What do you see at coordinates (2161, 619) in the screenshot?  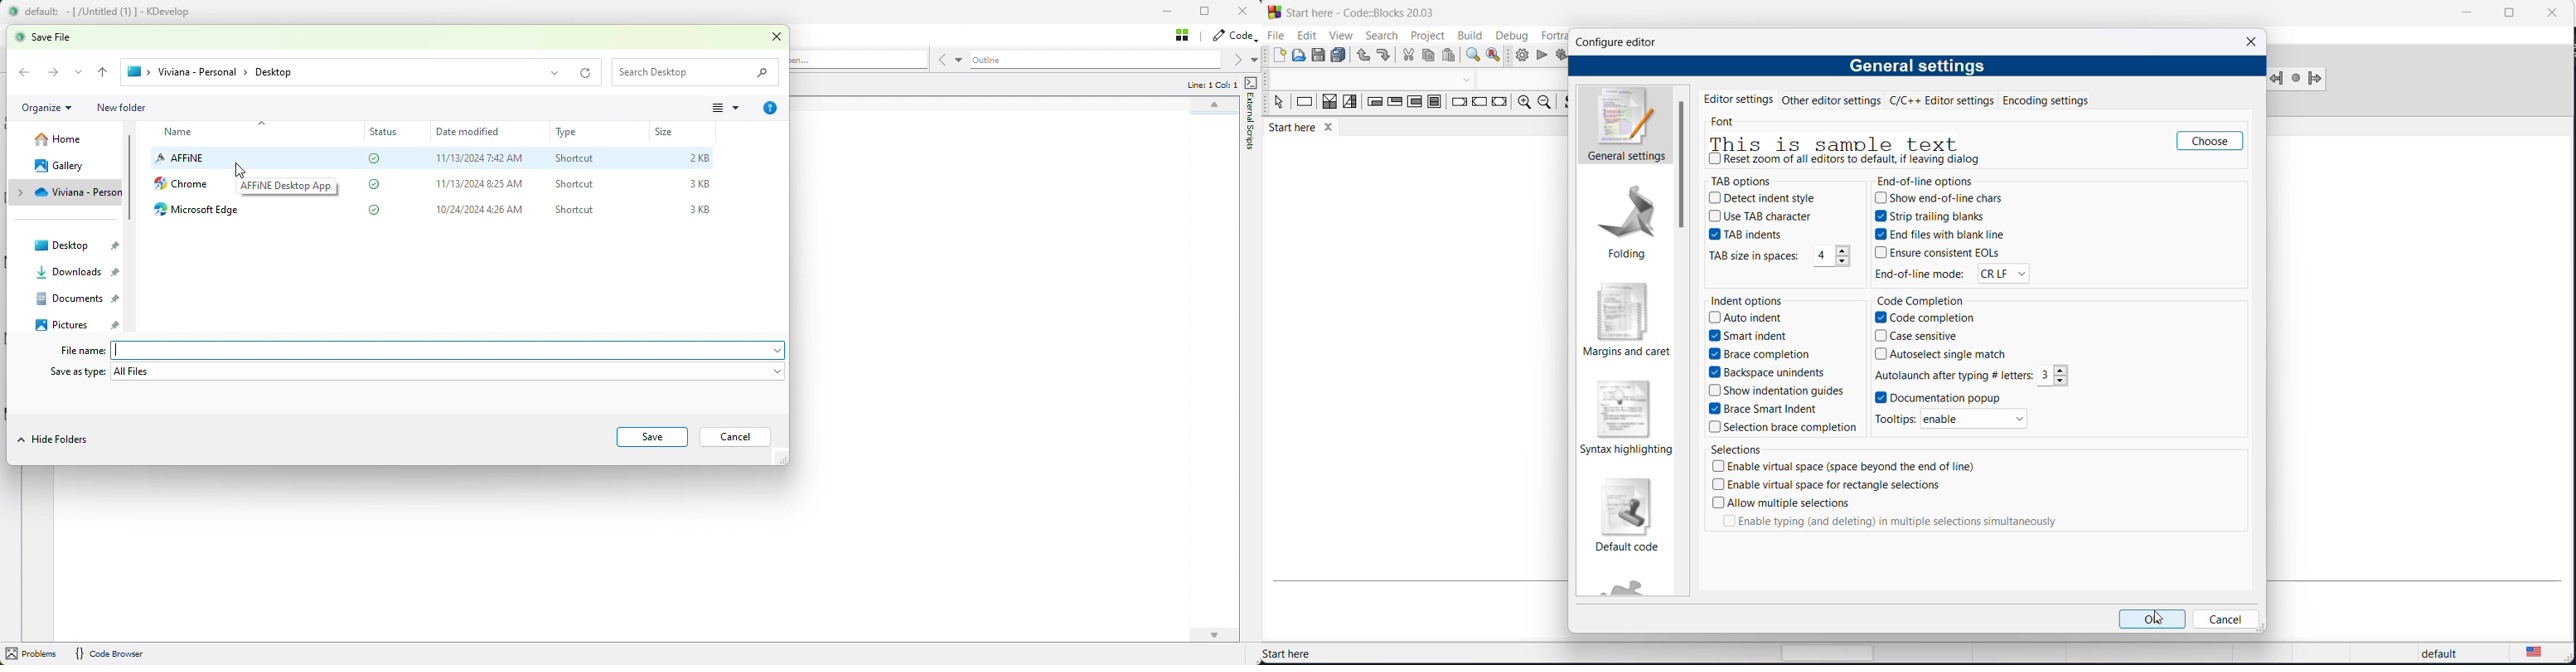 I see `cursor` at bounding box center [2161, 619].